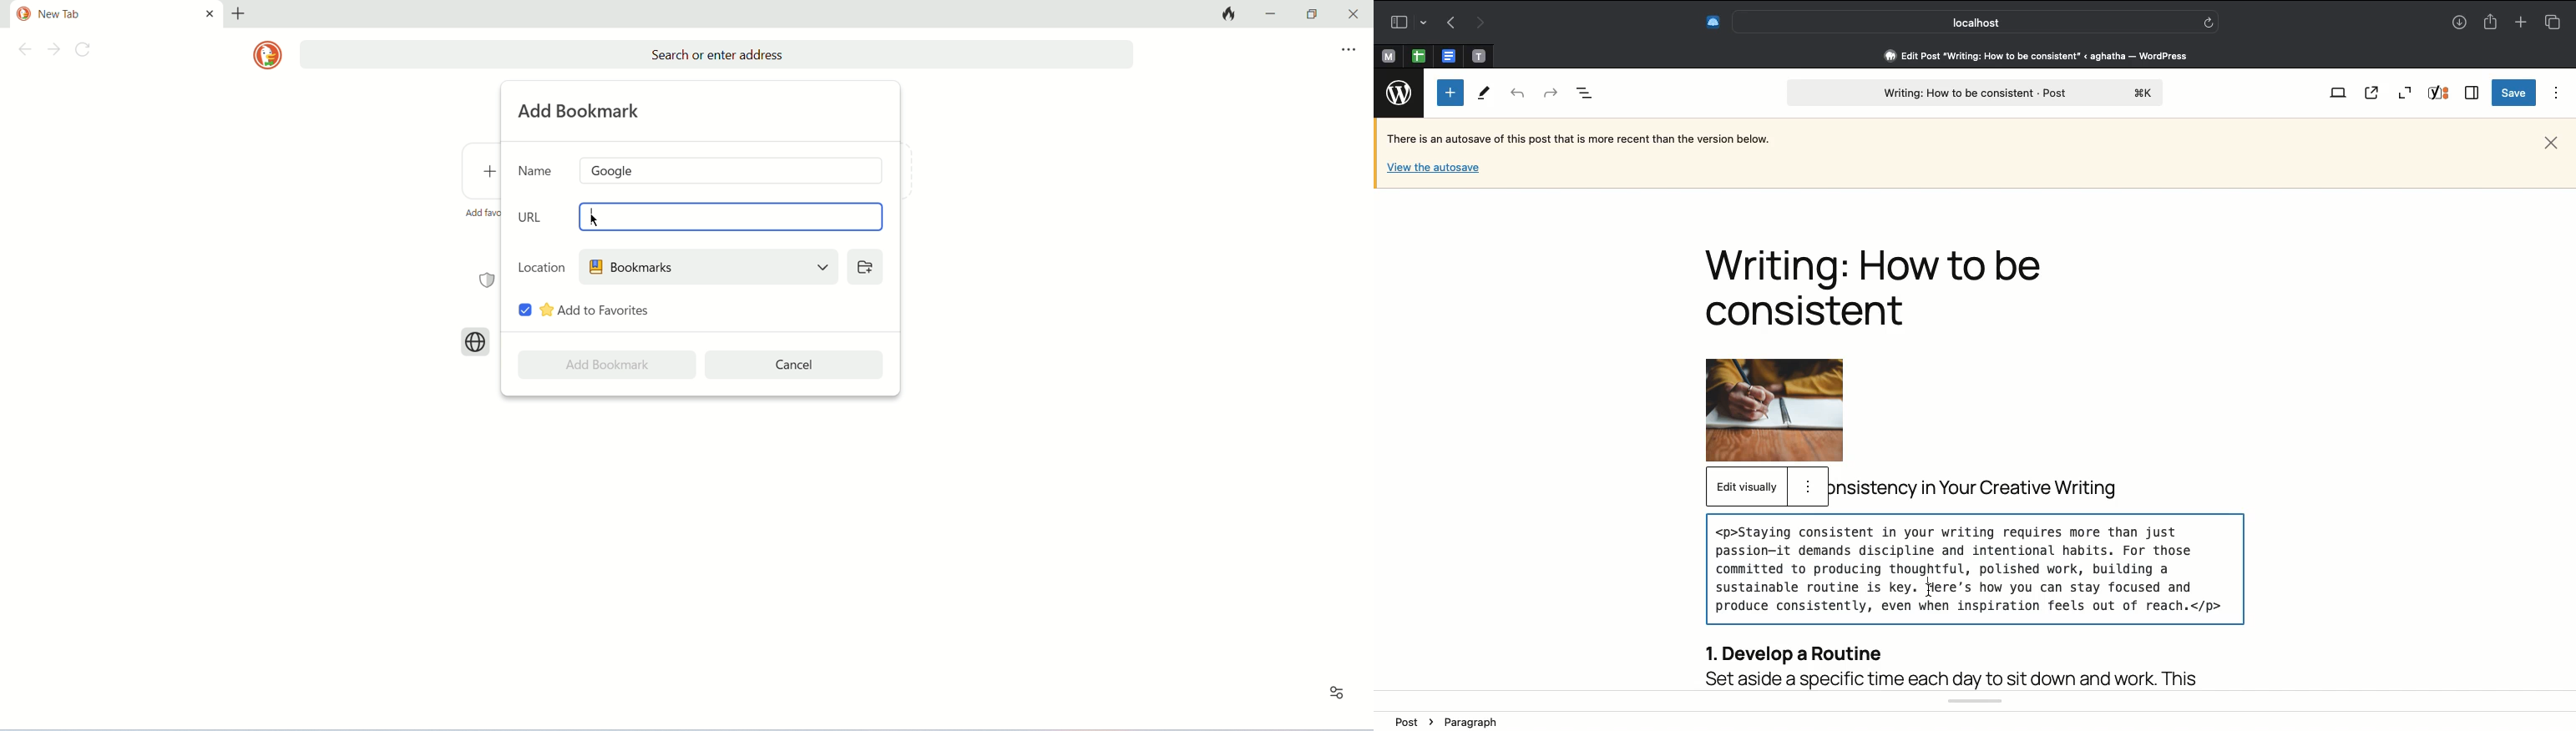  What do you see at coordinates (1472, 722) in the screenshot?
I see `paragraph` at bounding box center [1472, 722].